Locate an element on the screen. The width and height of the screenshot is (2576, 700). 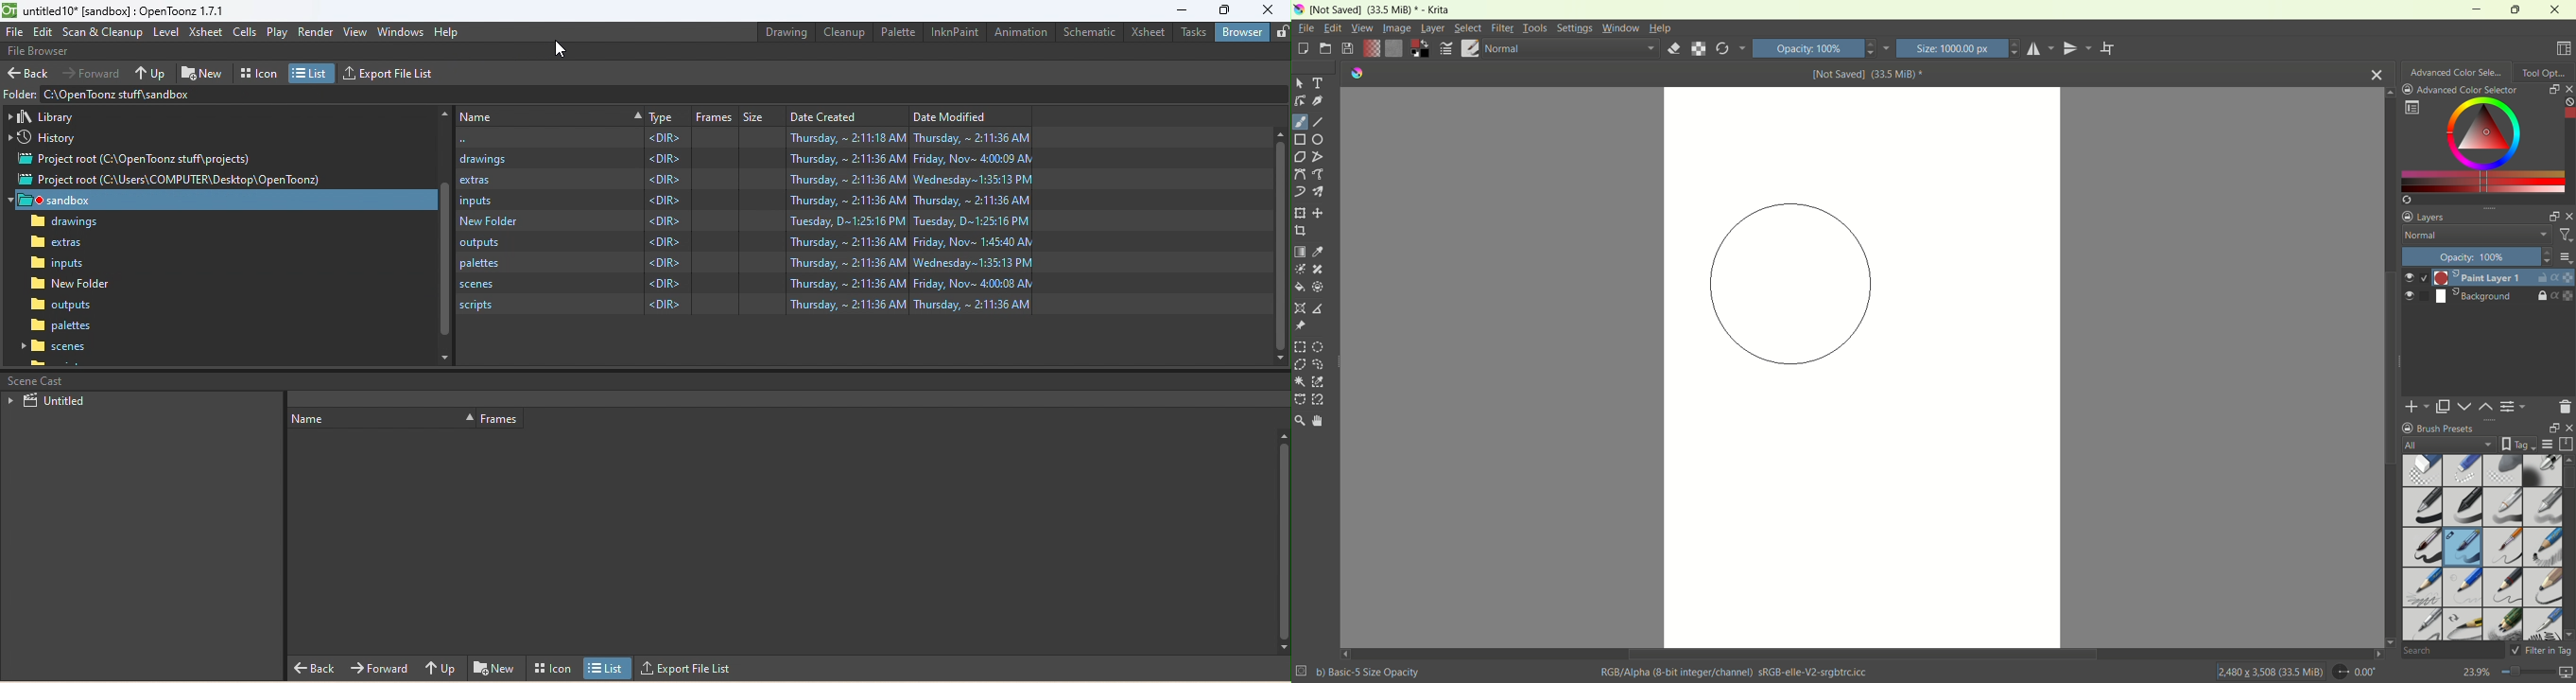
scripts is located at coordinates (52, 348).